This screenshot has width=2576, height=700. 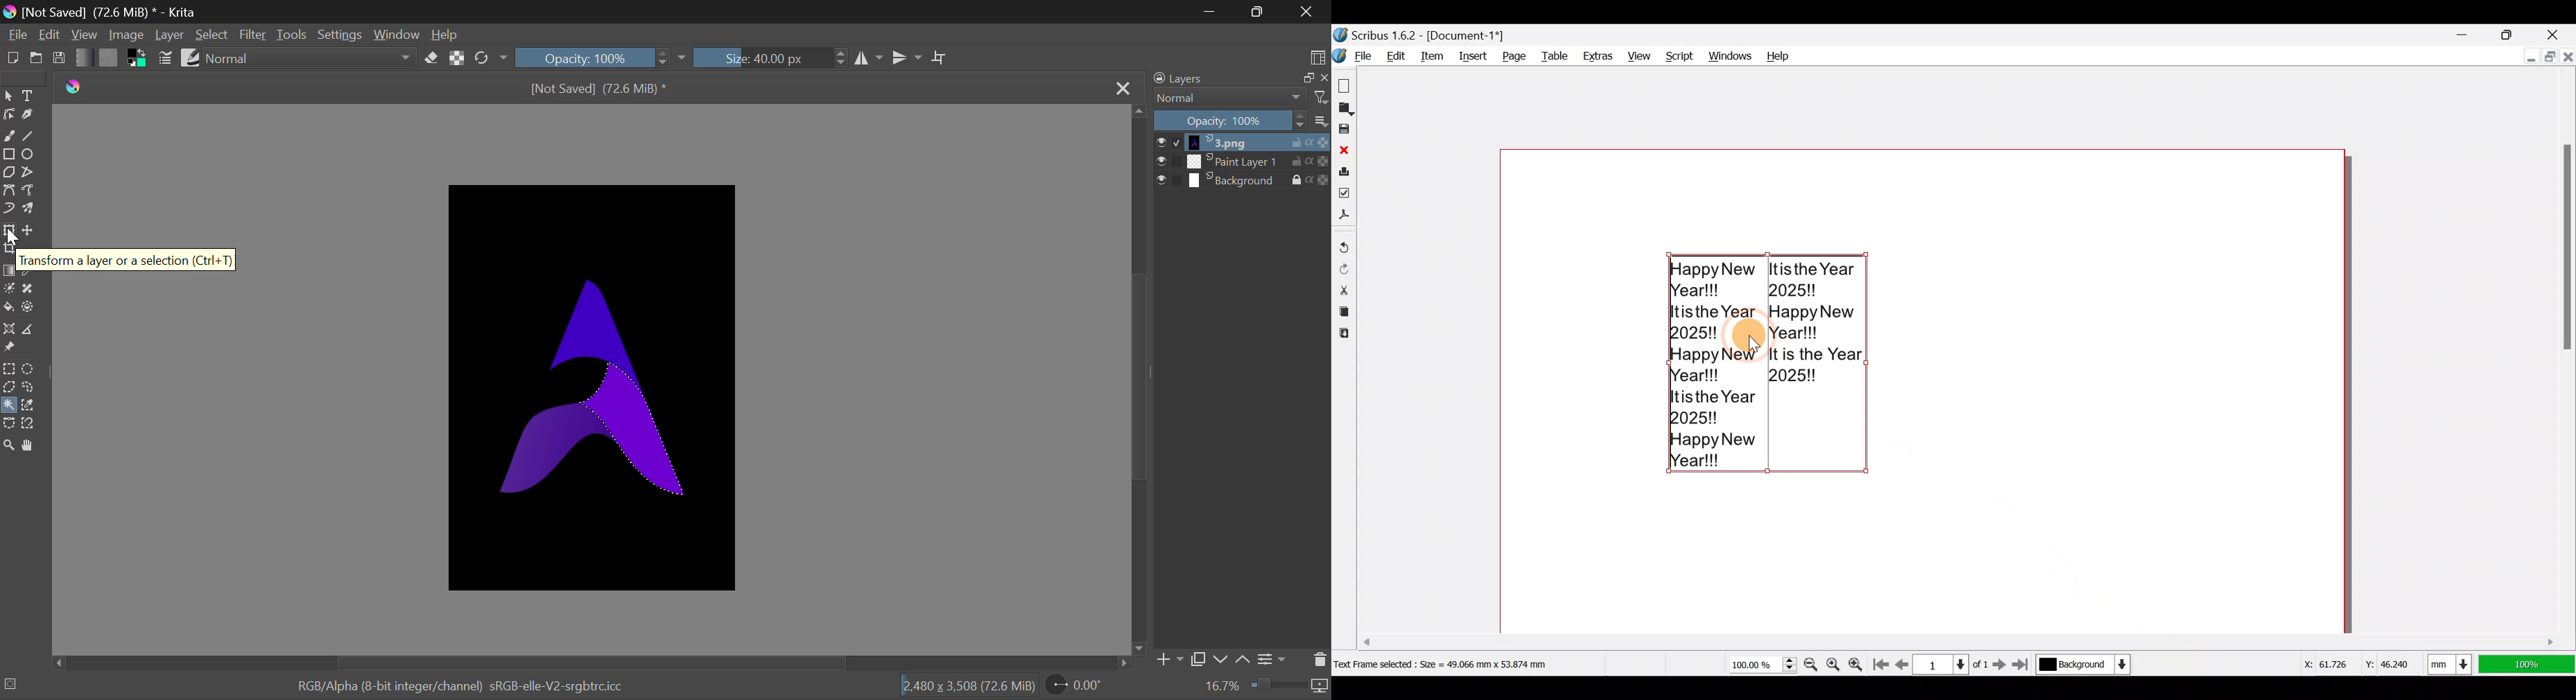 I want to click on Zoom out by the stepping value in tools preferences, so click(x=1812, y=660).